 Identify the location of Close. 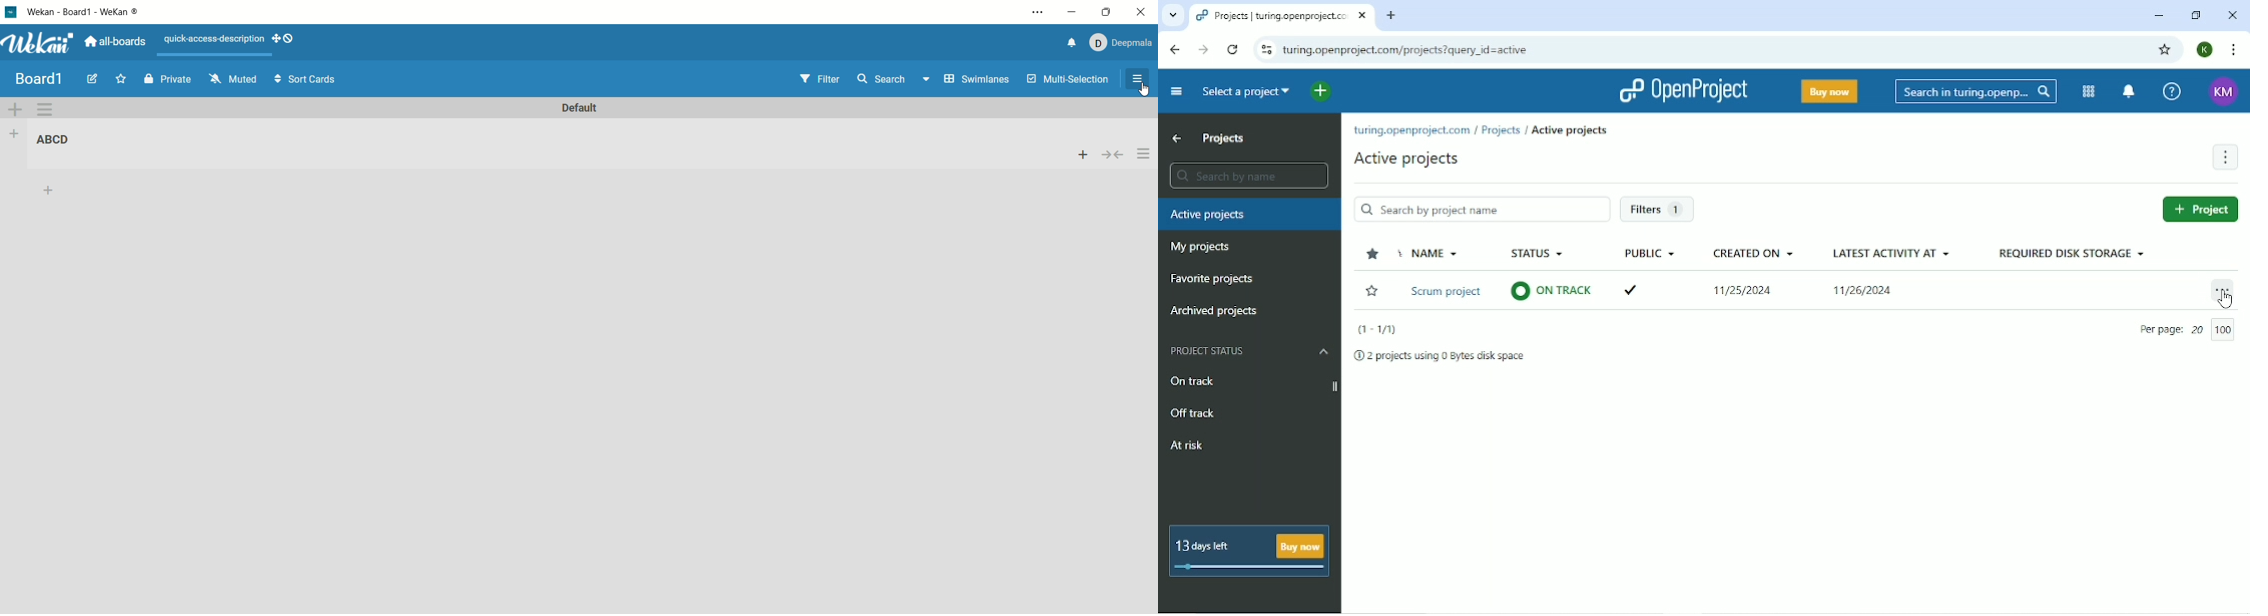
(2232, 15).